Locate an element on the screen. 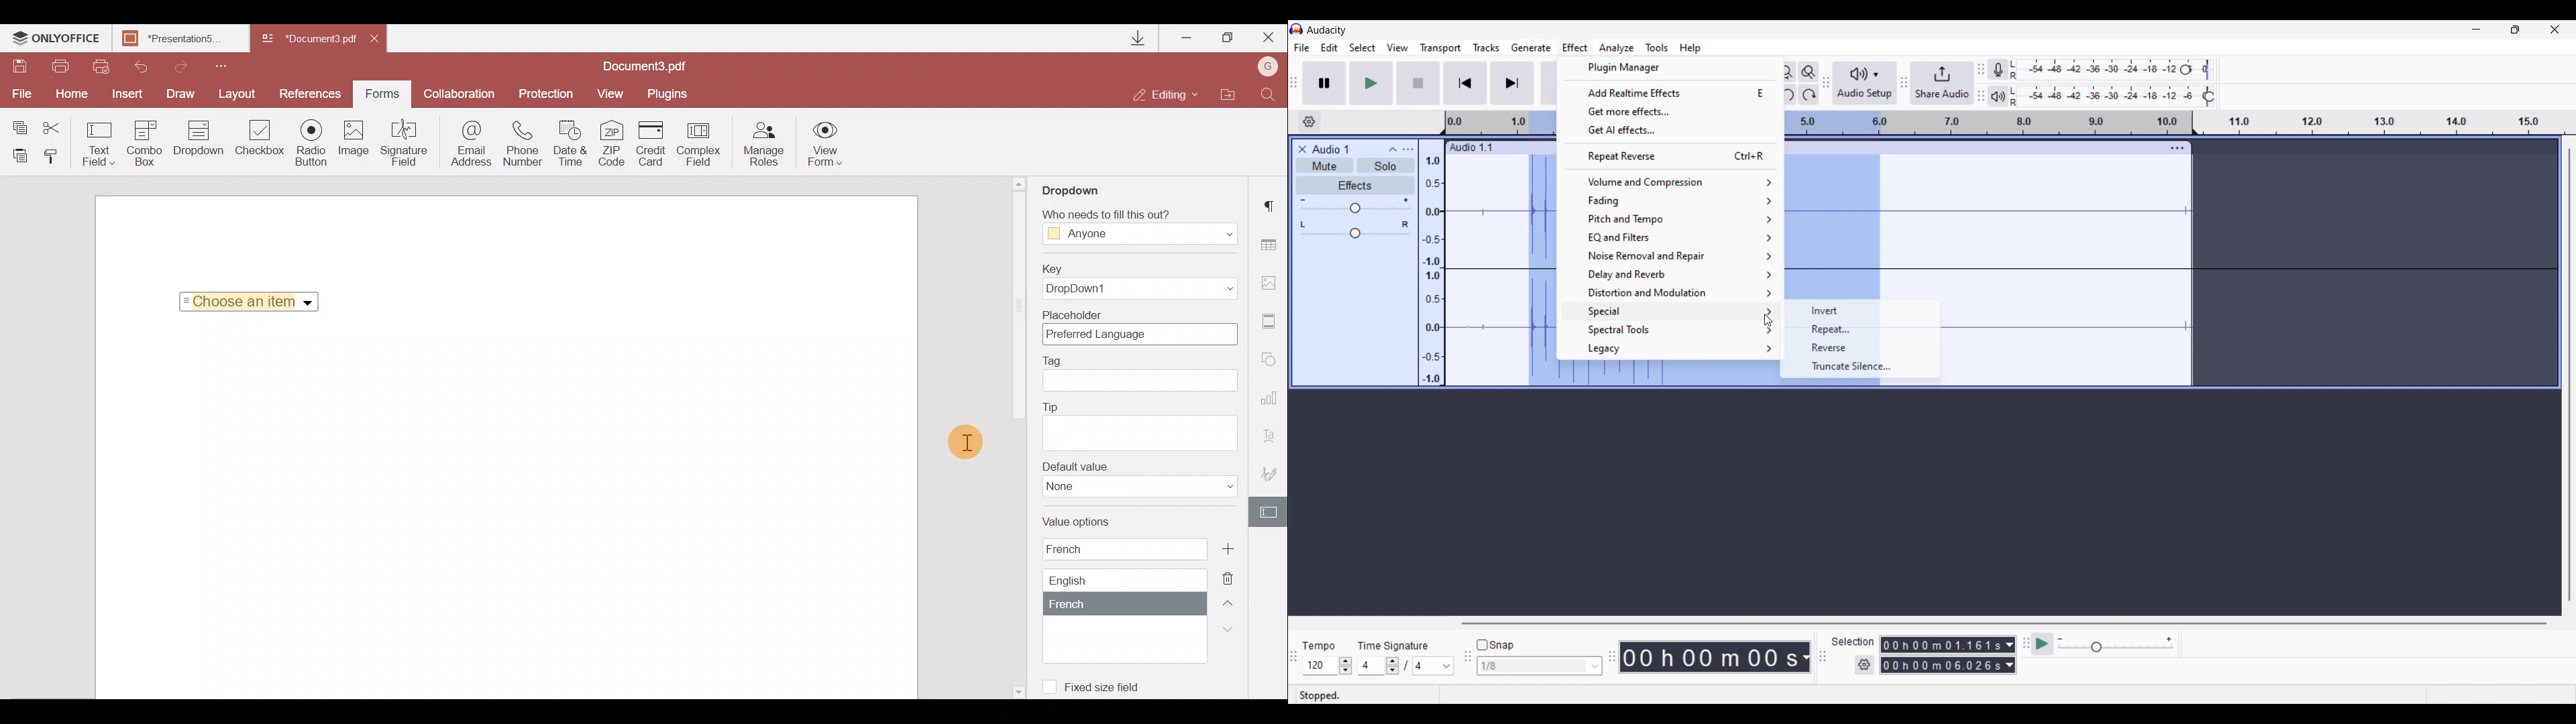 This screenshot has width=2576, height=728. Type in snap is located at coordinates (1533, 666).